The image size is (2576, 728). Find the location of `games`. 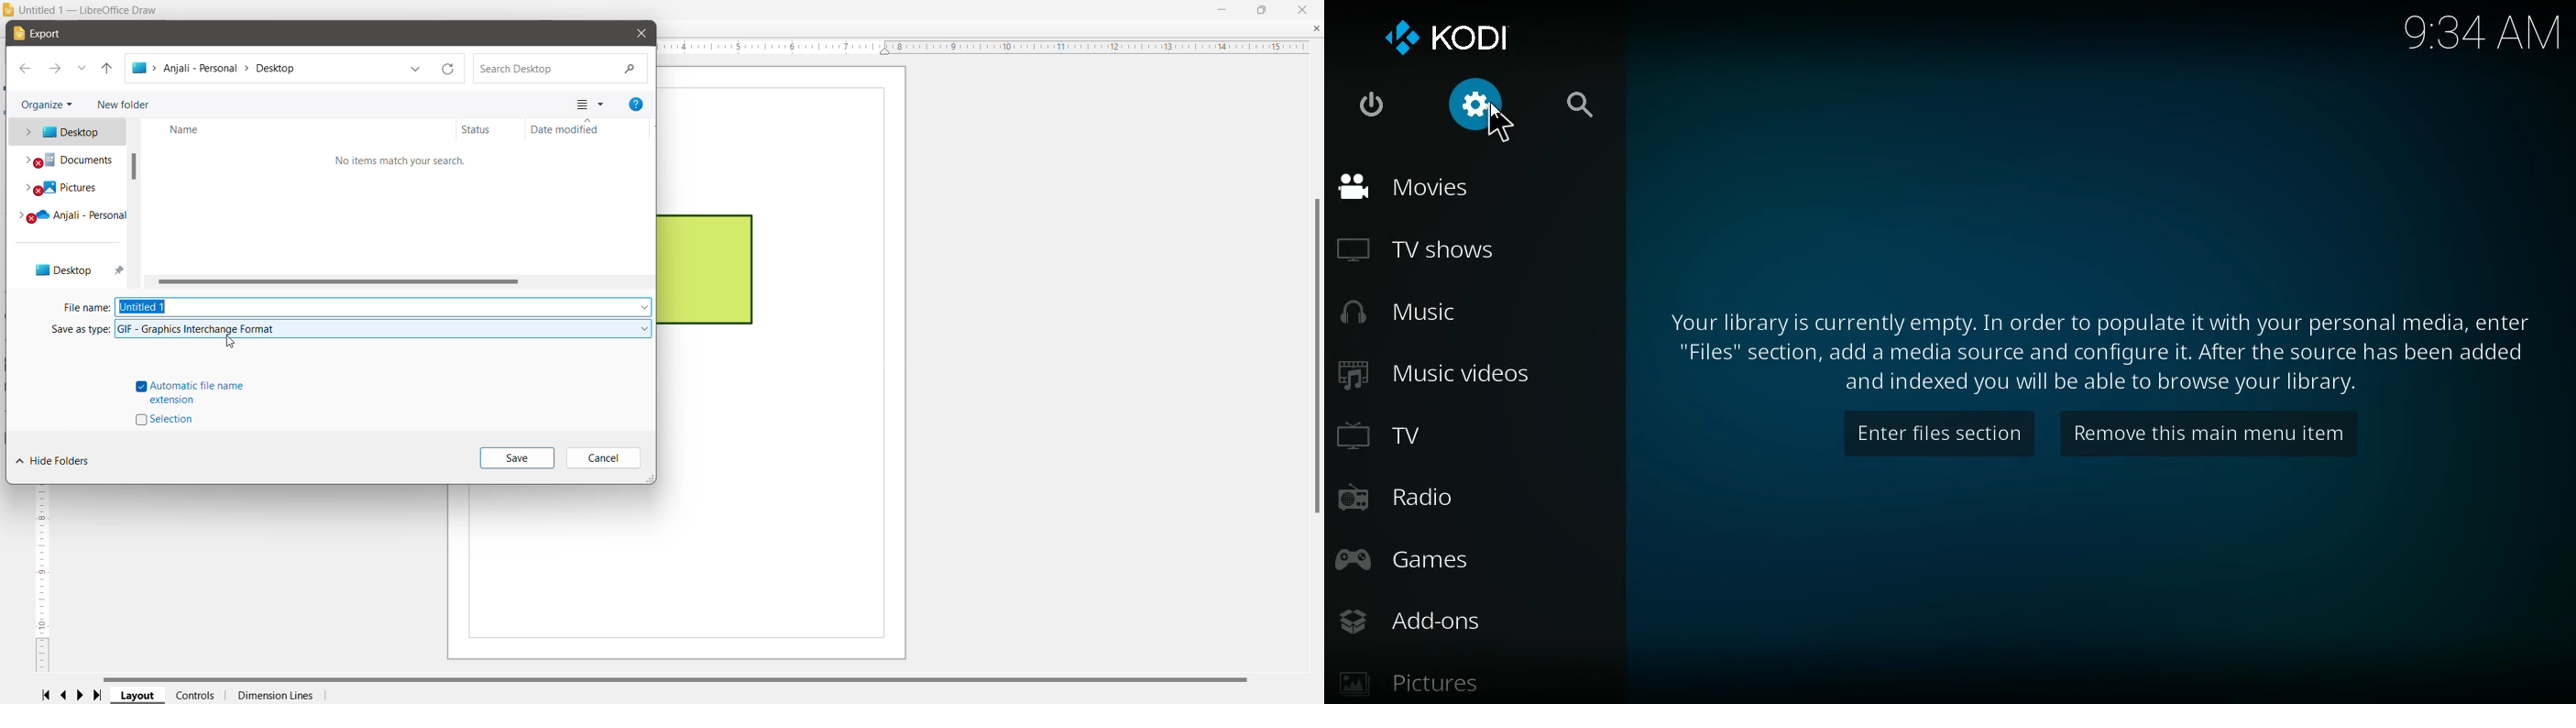

games is located at coordinates (1431, 556).